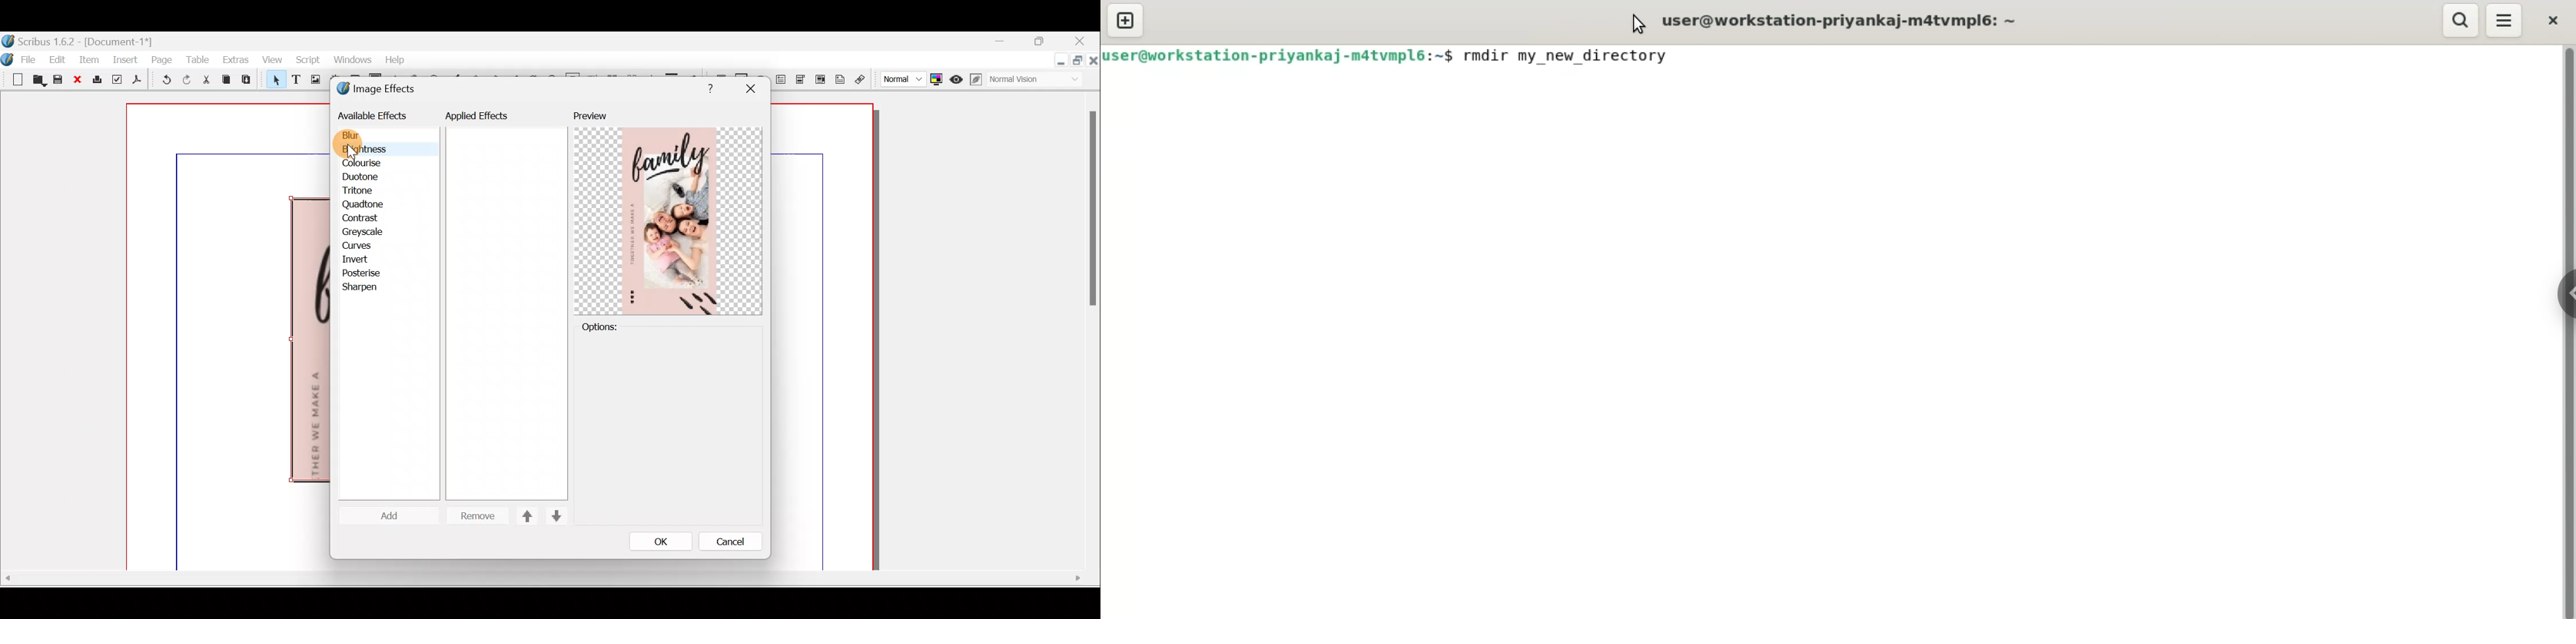  What do you see at coordinates (708, 87) in the screenshot?
I see `` at bounding box center [708, 87].